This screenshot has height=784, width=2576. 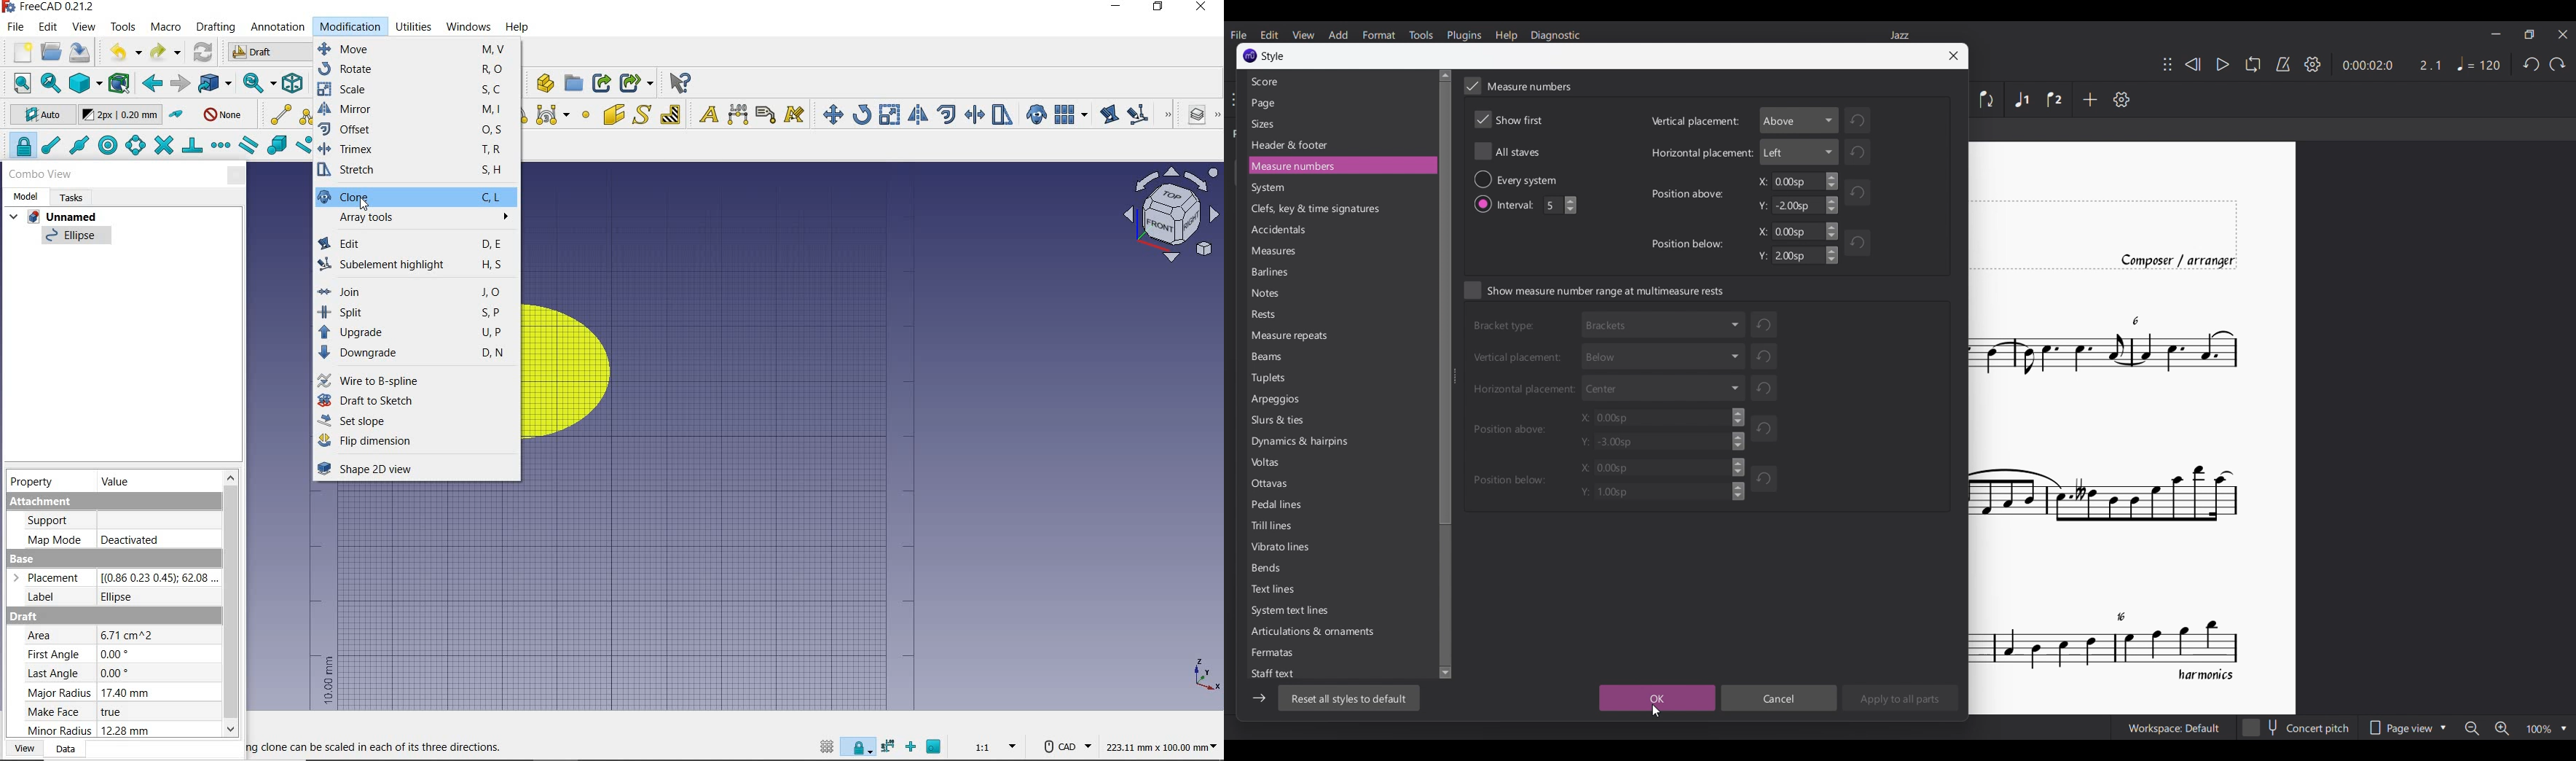 I want to click on Y, so click(x=1794, y=256).